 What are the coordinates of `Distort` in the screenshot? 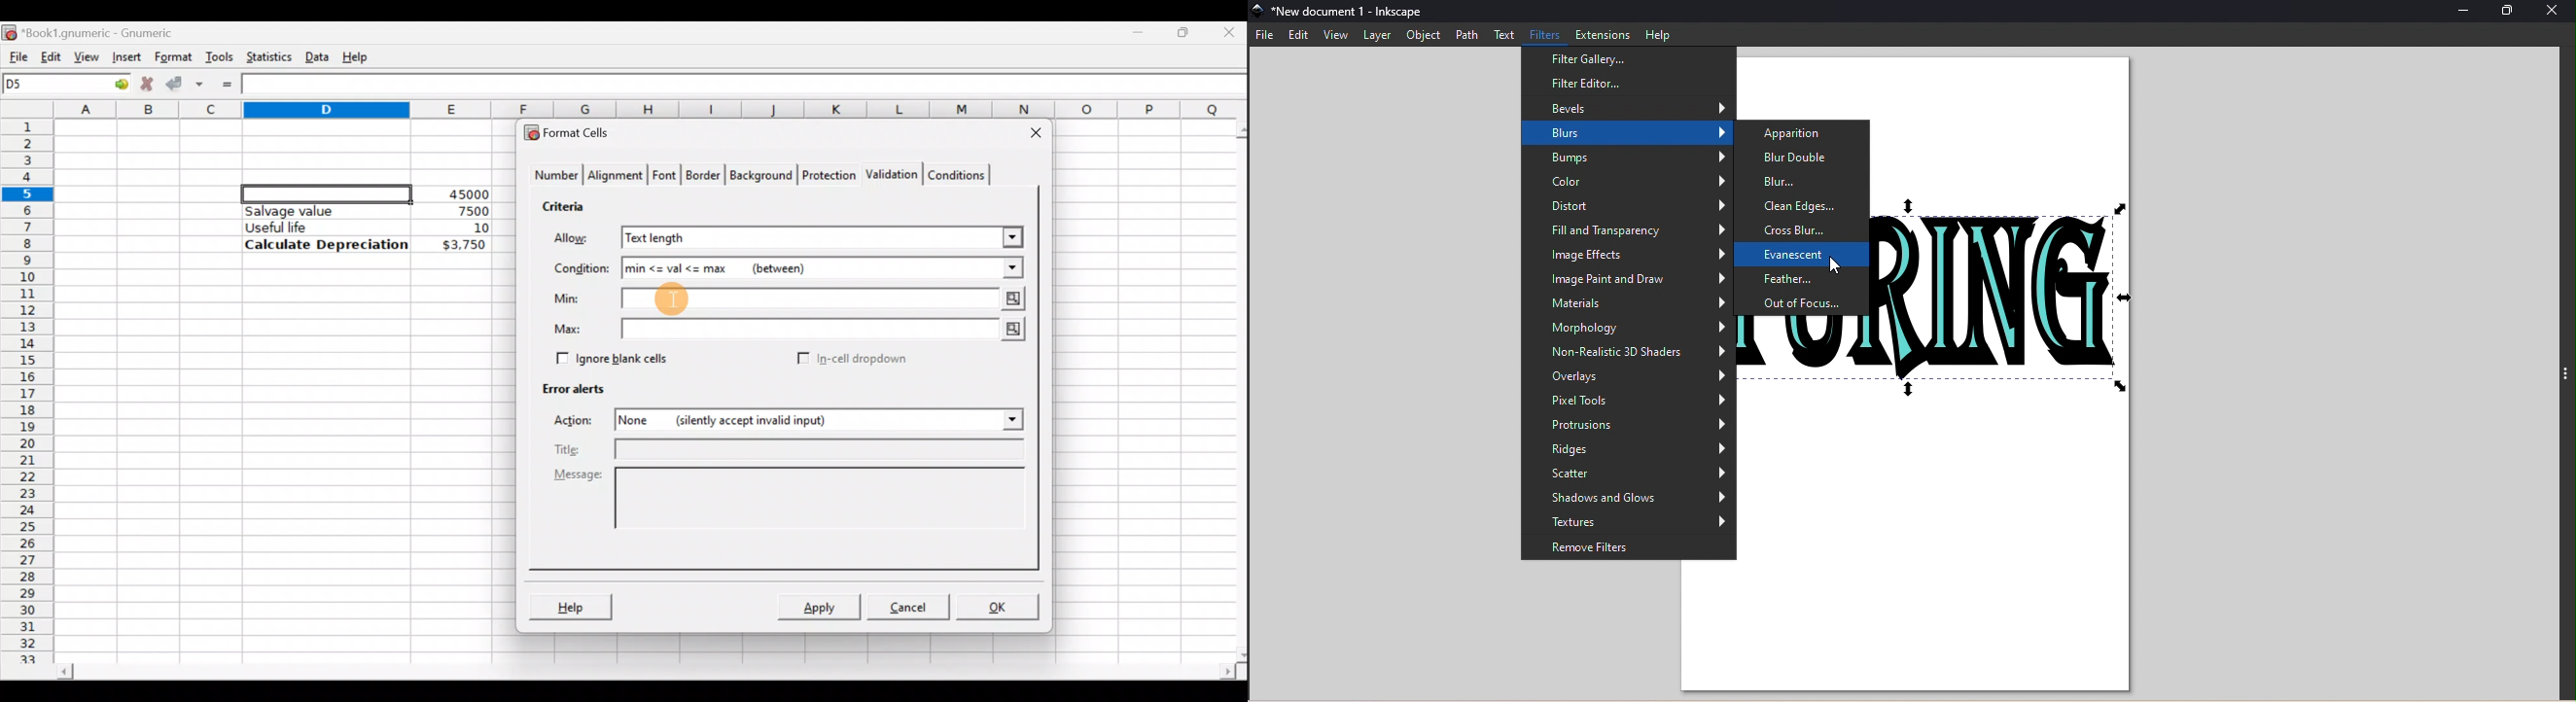 It's located at (1632, 202).